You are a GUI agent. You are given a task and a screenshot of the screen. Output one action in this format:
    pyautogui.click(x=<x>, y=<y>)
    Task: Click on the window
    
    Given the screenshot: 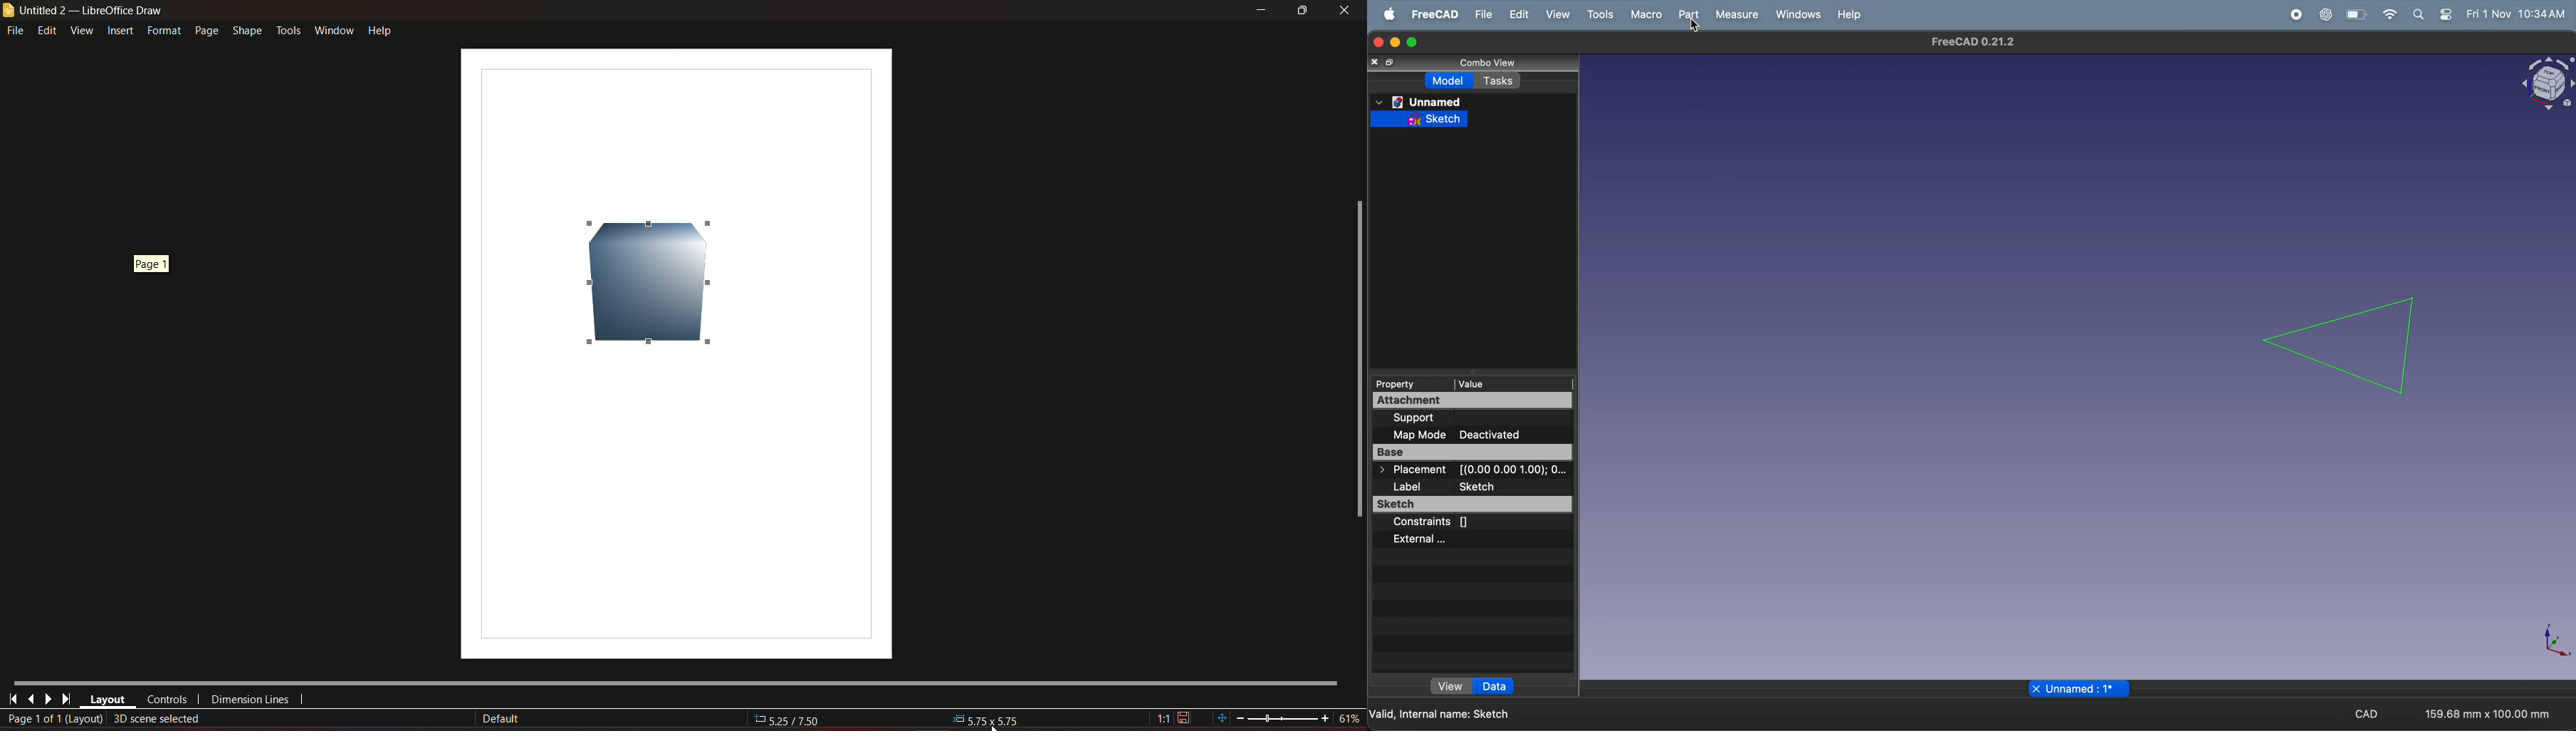 What is the action you would take?
    pyautogui.click(x=333, y=28)
    